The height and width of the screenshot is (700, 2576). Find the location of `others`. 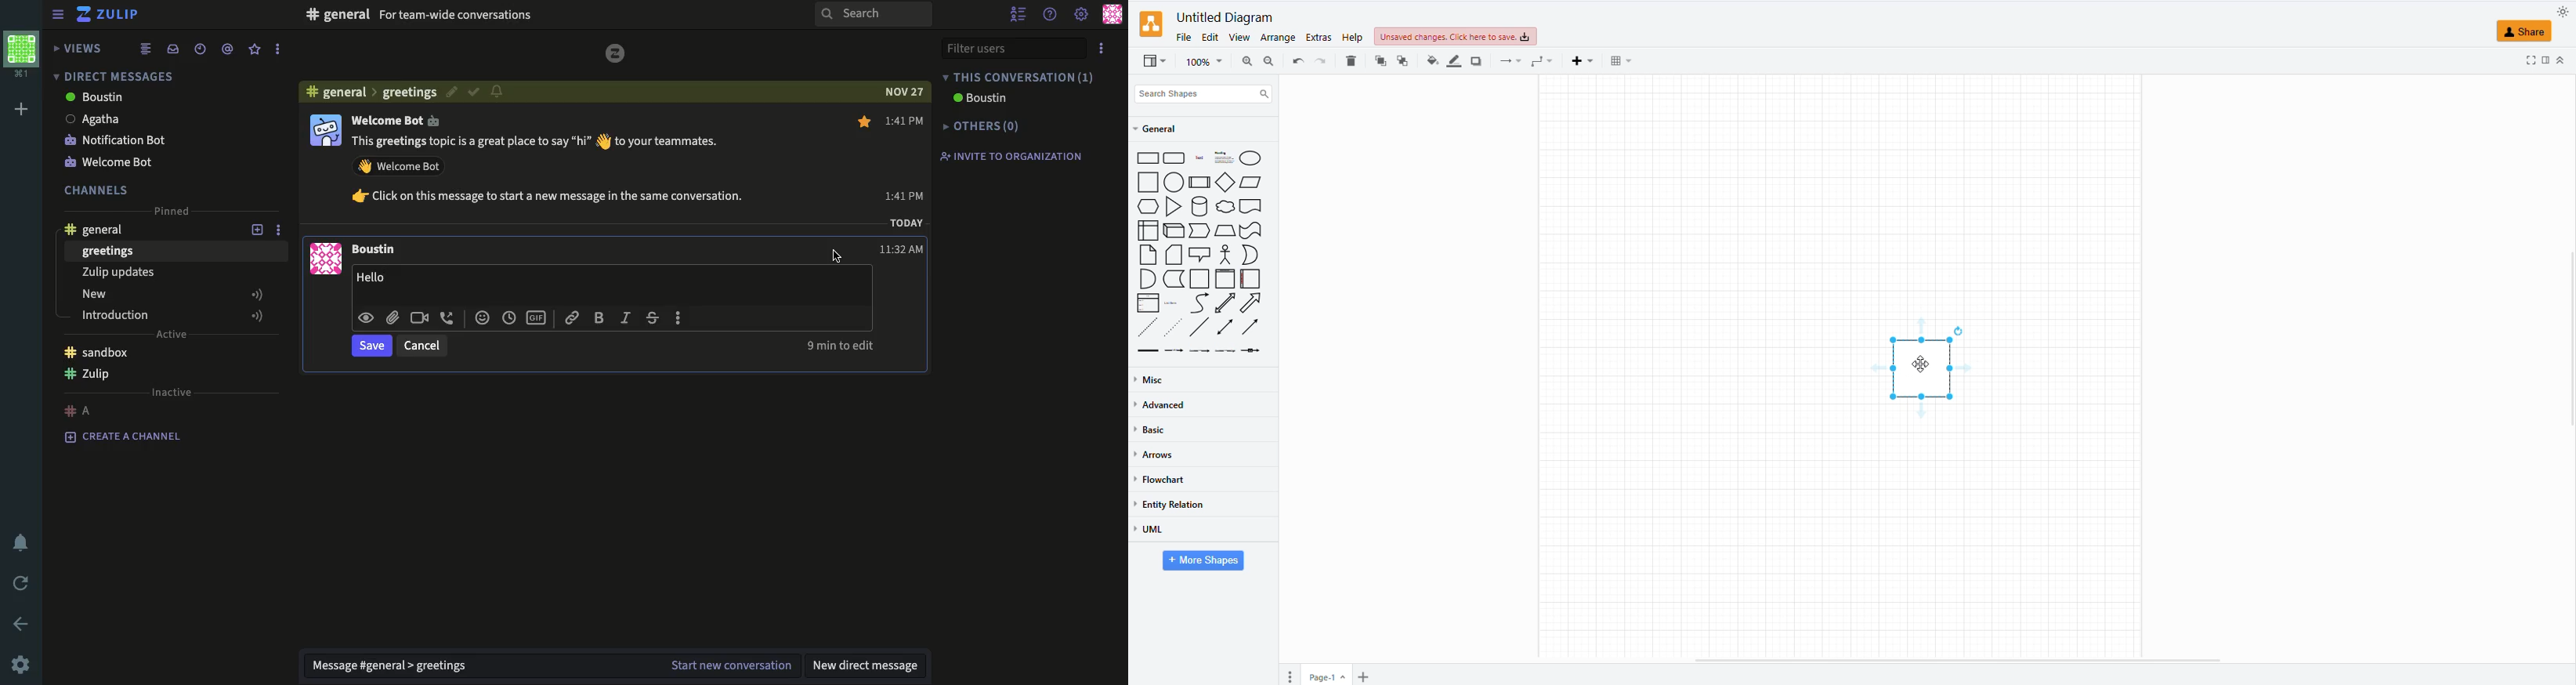

others is located at coordinates (982, 125).